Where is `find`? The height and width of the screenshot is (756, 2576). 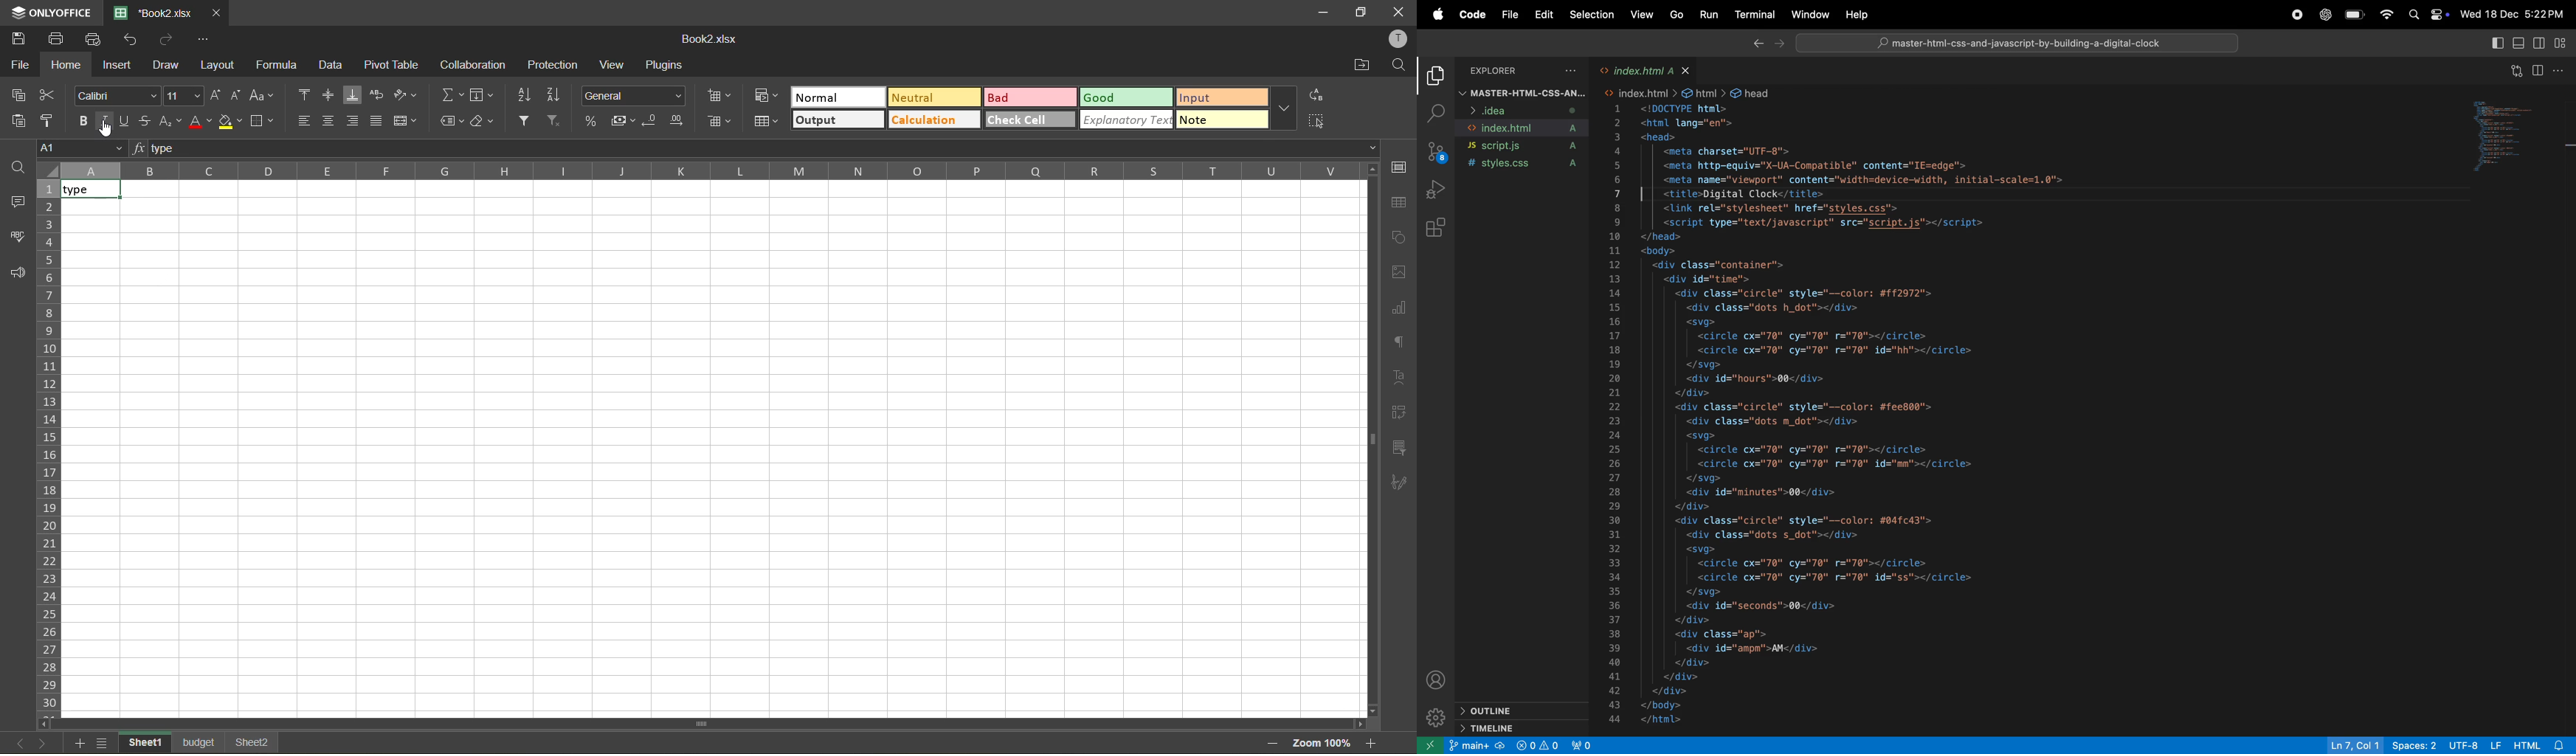 find is located at coordinates (16, 166).